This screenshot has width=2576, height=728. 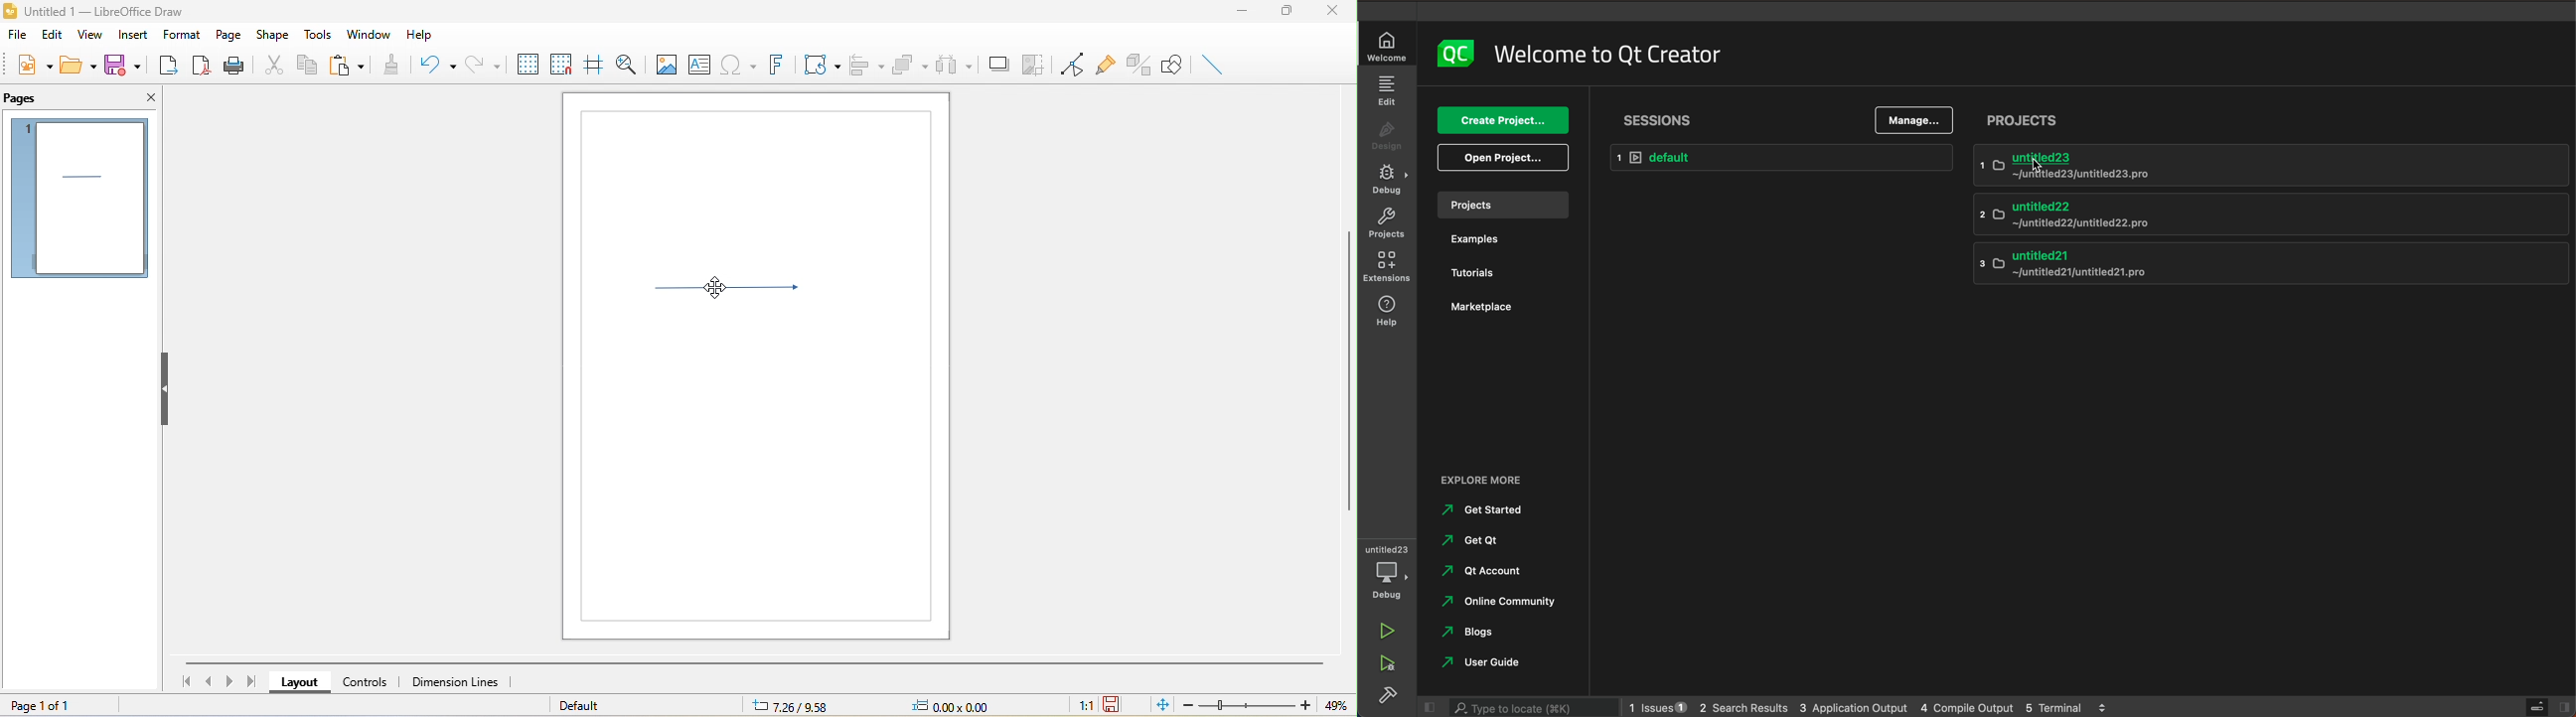 What do you see at coordinates (527, 64) in the screenshot?
I see `display to grids` at bounding box center [527, 64].